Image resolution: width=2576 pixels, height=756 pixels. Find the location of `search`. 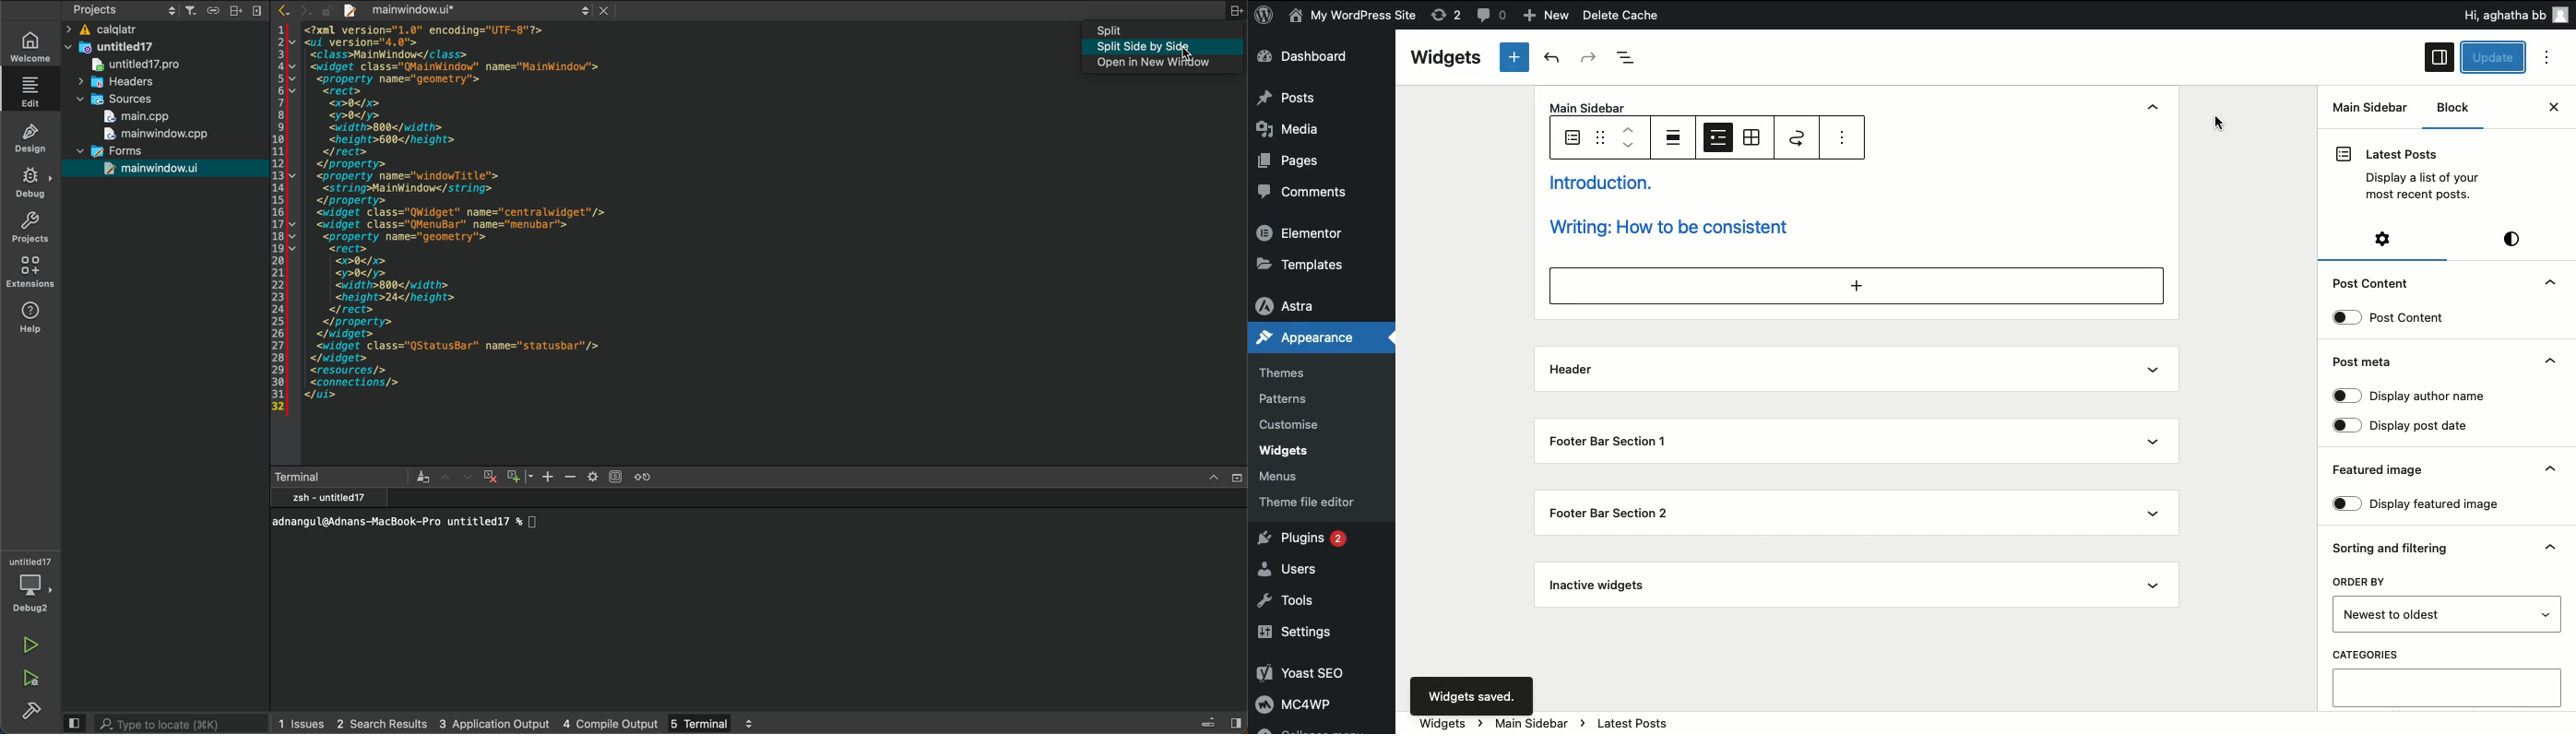

search is located at coordinates (181, 723).